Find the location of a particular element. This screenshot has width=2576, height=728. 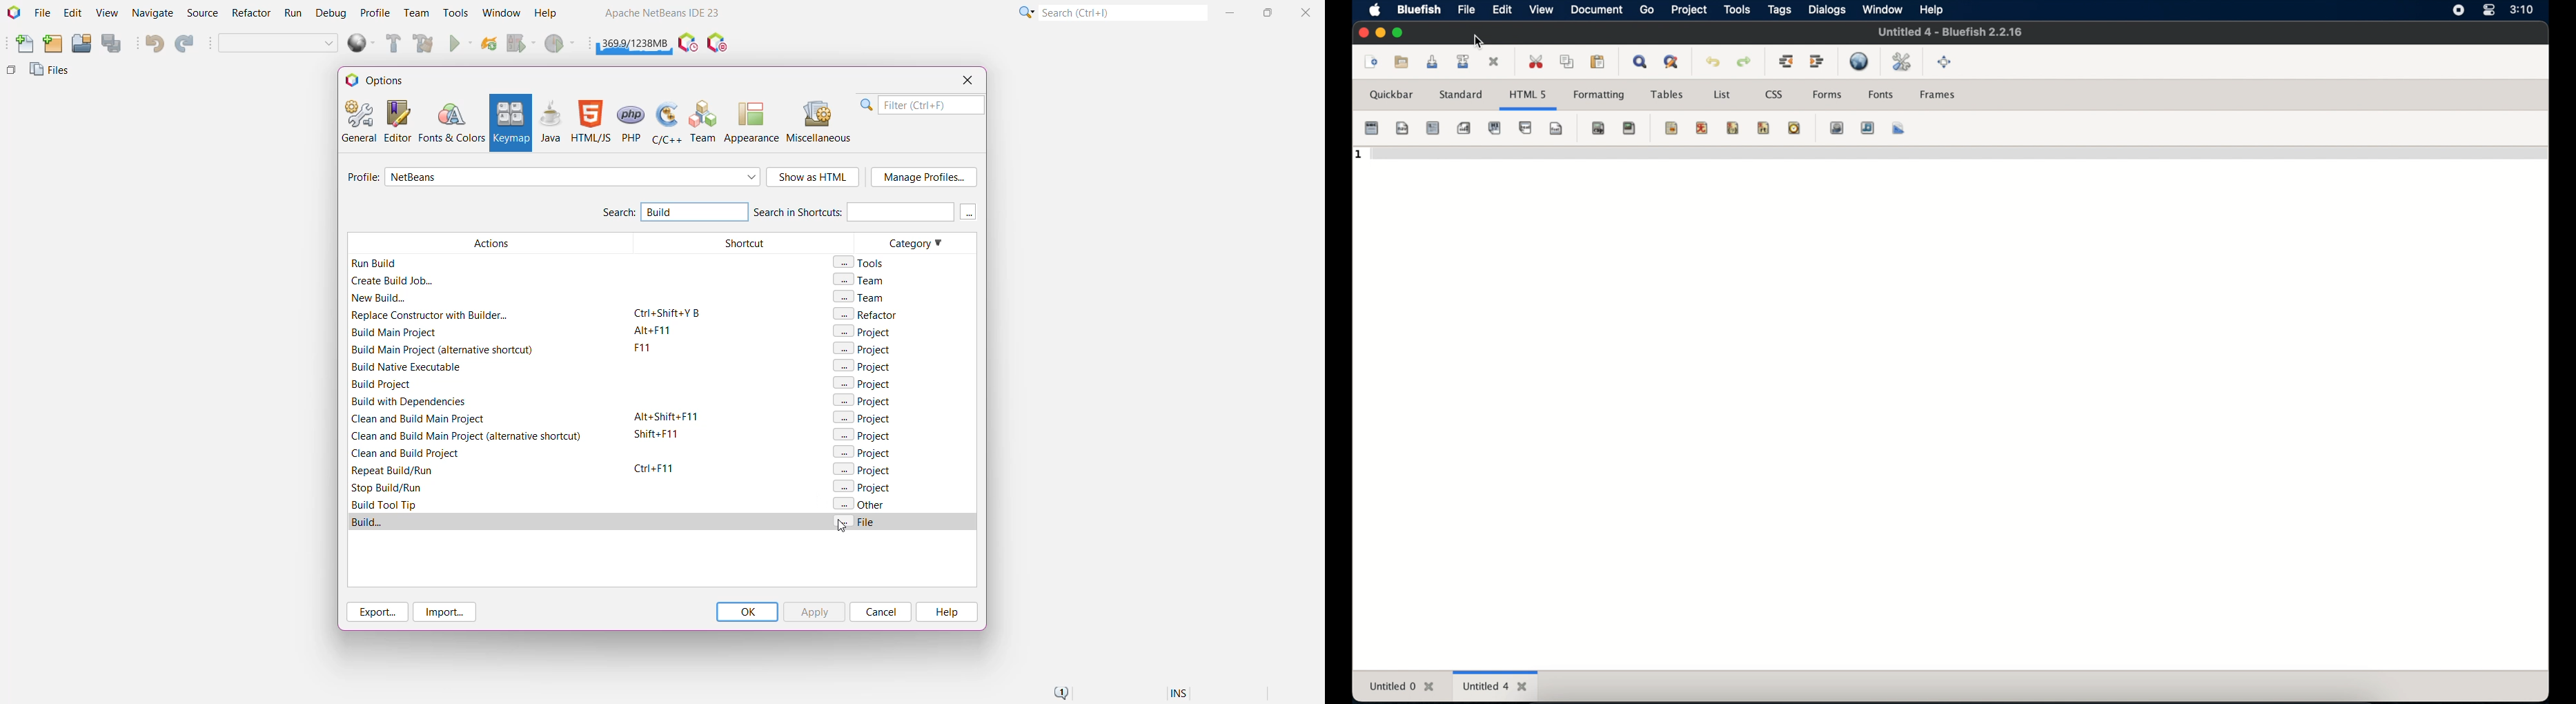

Notifications is located at coordinates (1060, 694).